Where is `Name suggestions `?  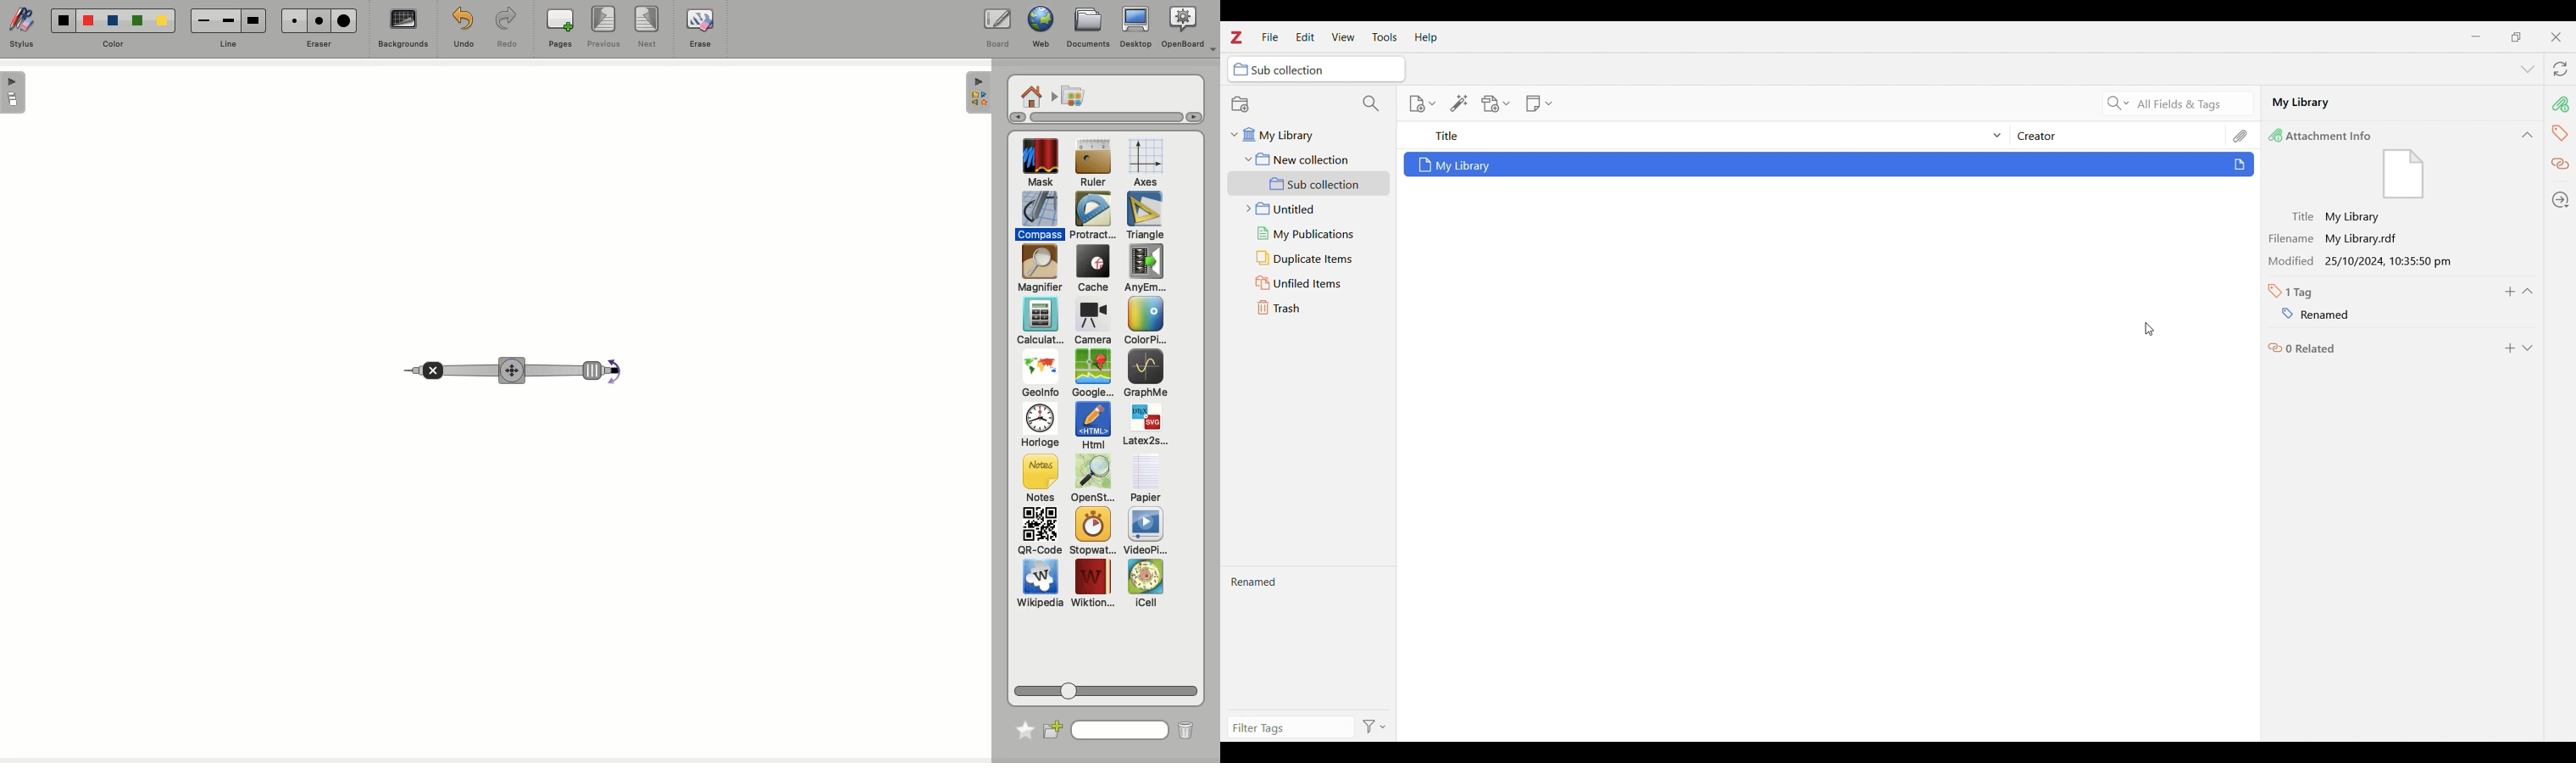
Name suggestions  is located at coordinates (2419, 289).